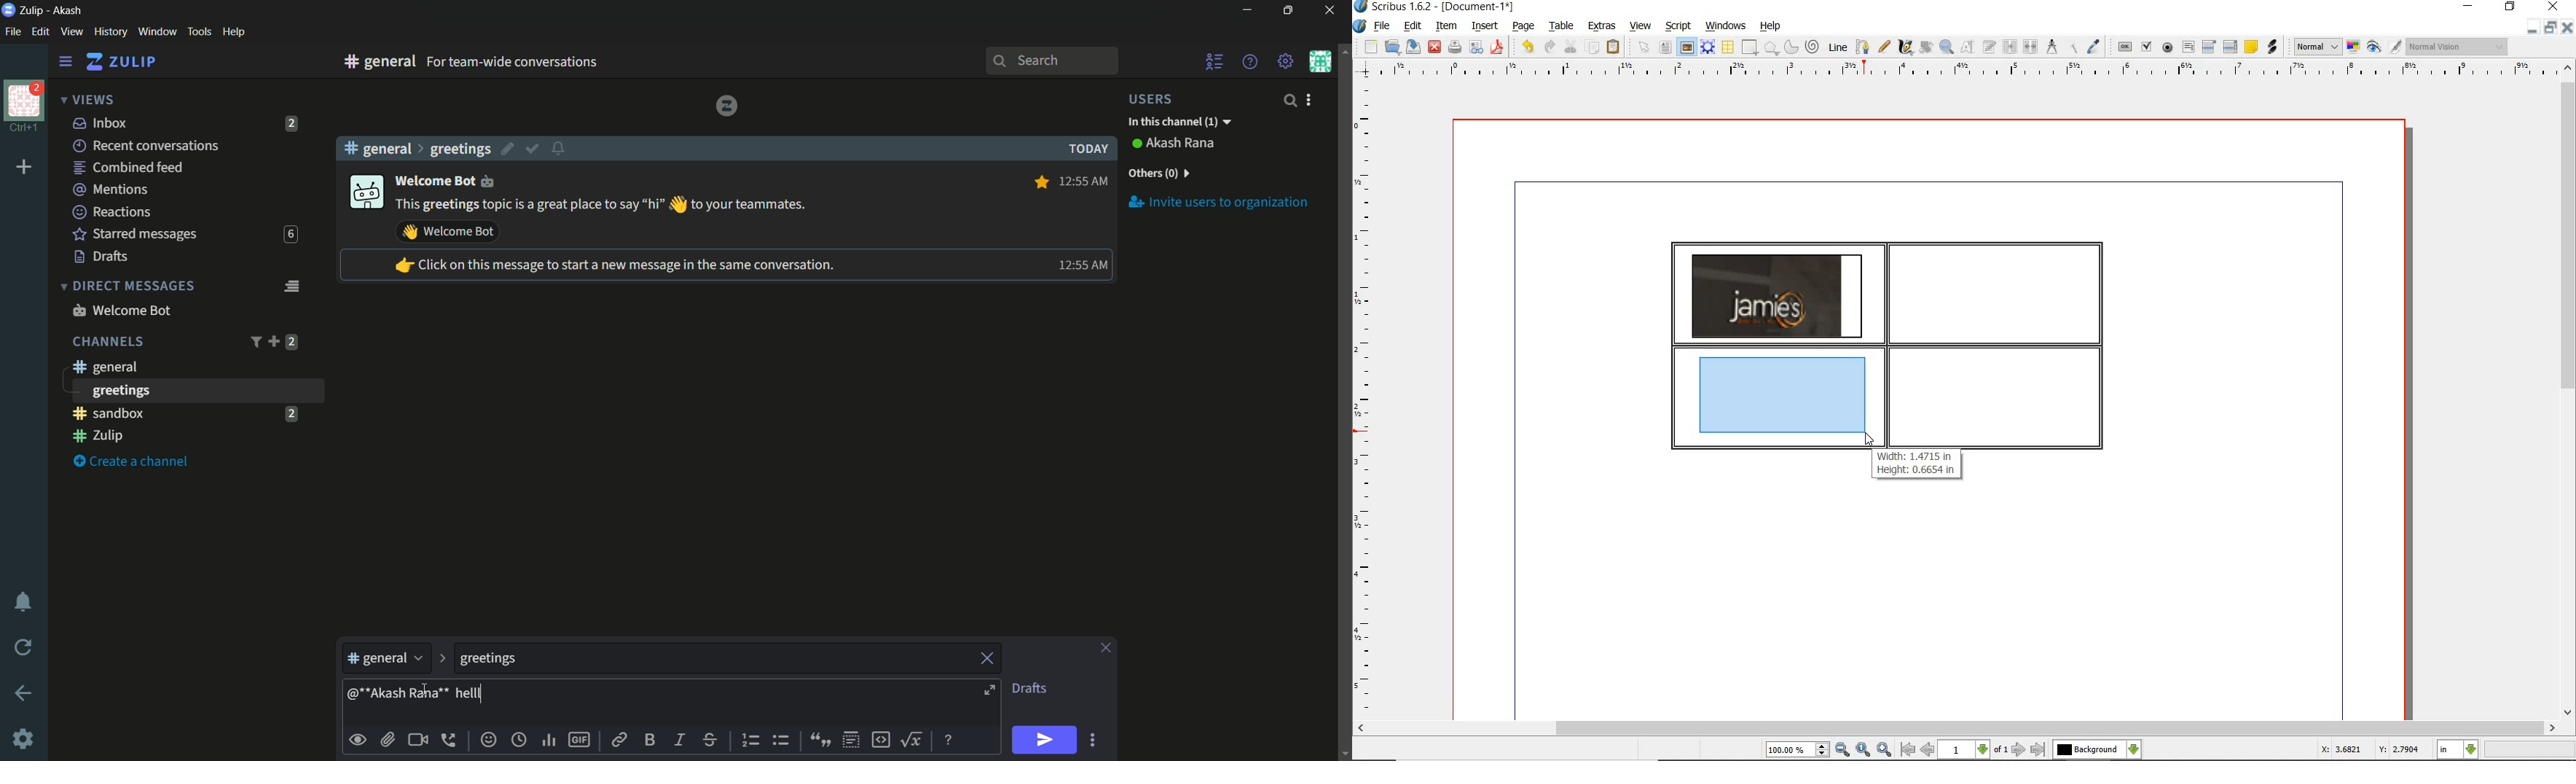 Image resolution: width=2576 pixels, height=784 pixels. Describe the element at coordinates (157, 32) in the screenshot. I see `window menu` at that location.